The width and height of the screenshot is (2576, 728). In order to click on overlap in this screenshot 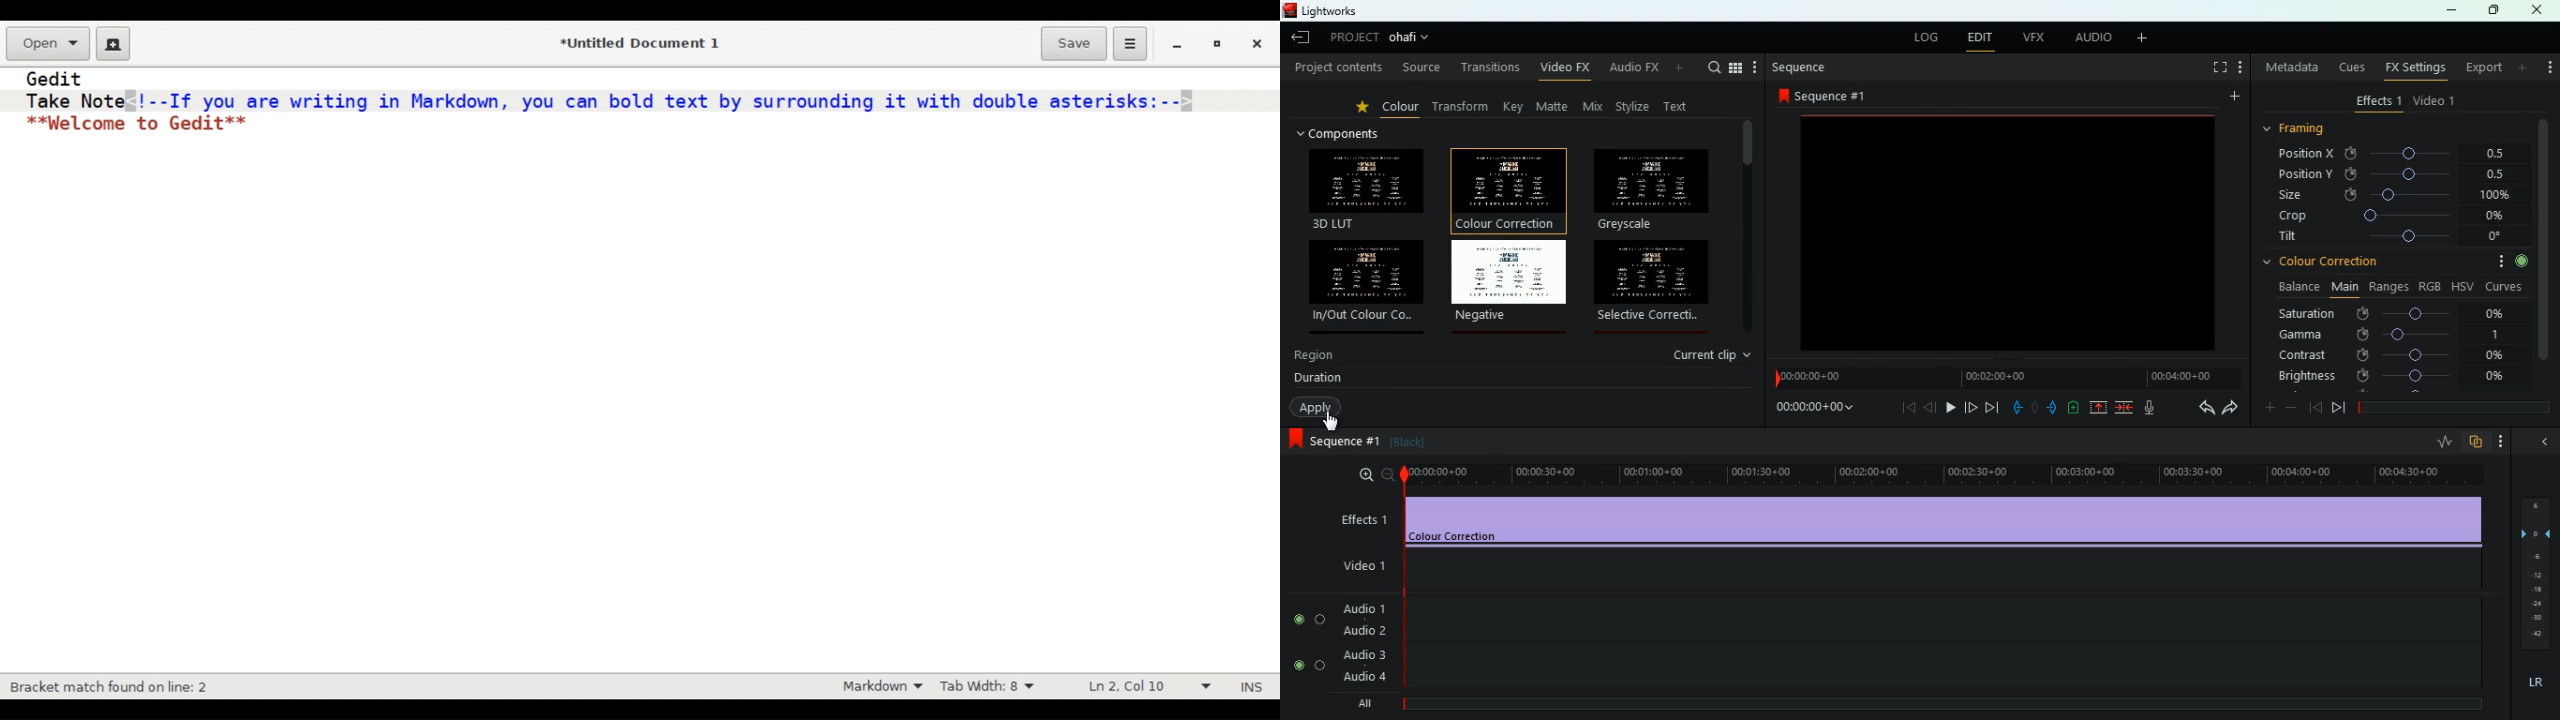, I will do `click(2474, 442)`.